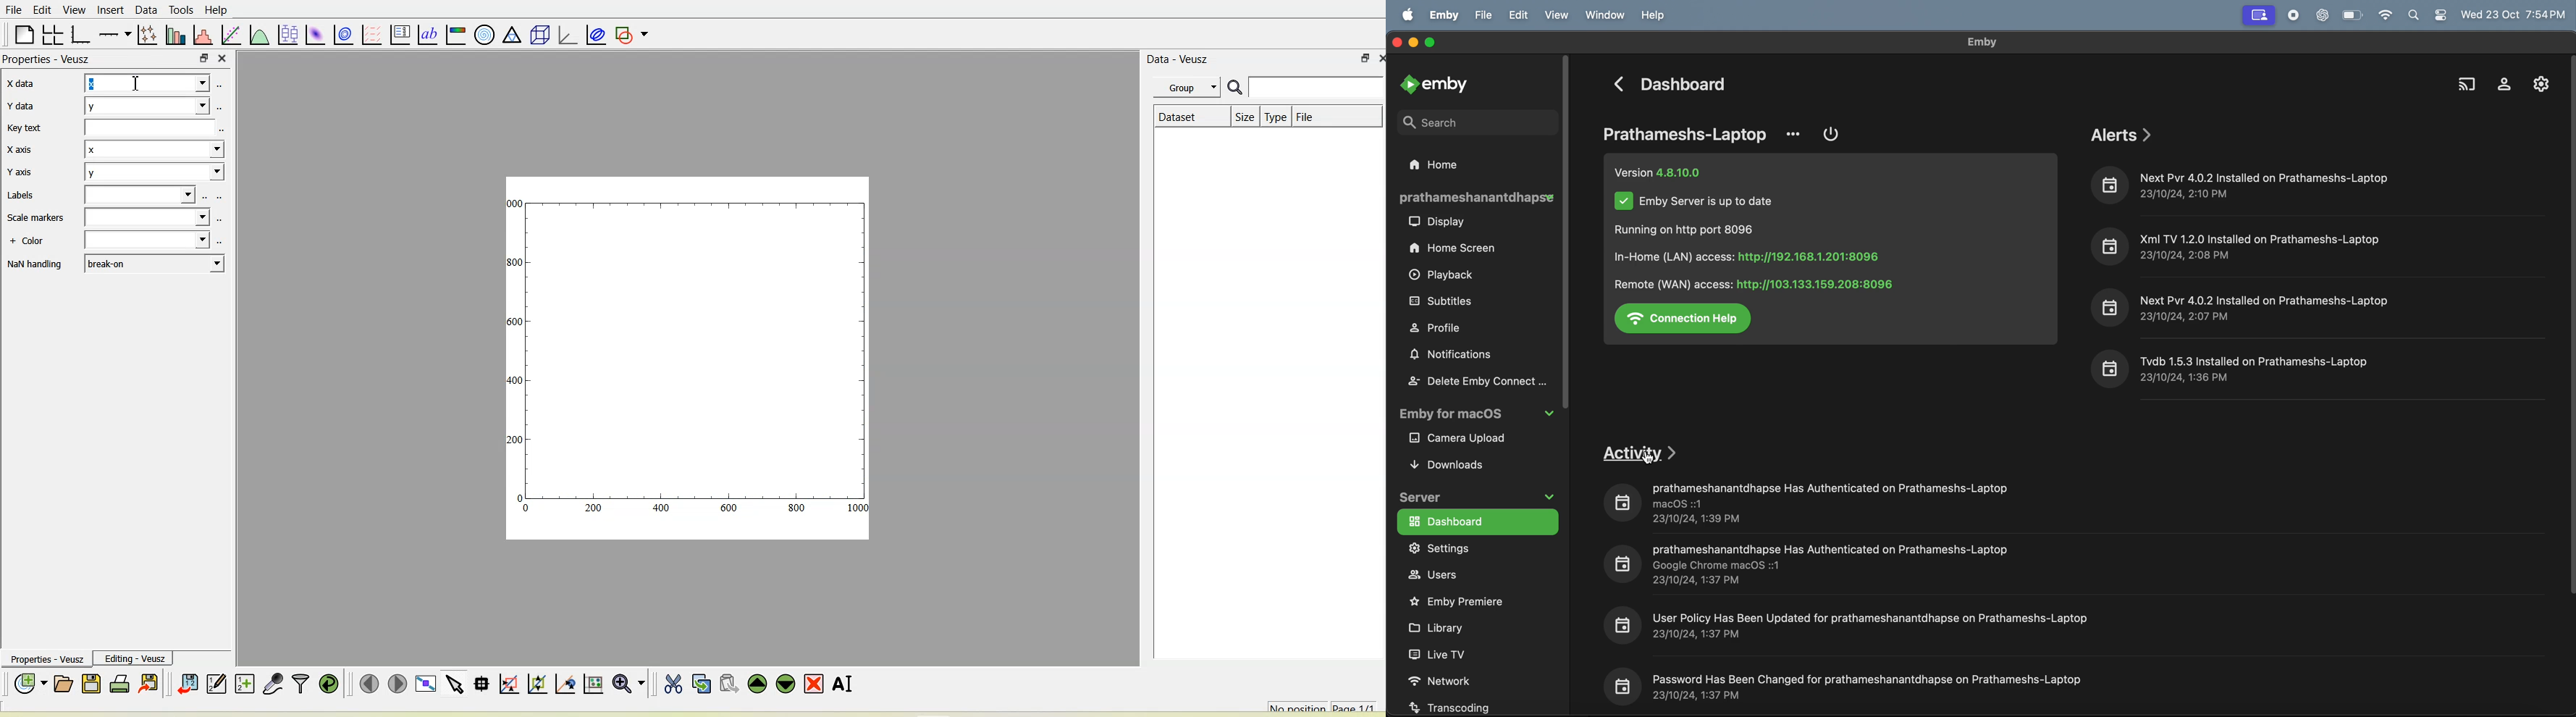  Describe the element at coordinates (140, 194) in the screenshot. I see `Blank` at that location.